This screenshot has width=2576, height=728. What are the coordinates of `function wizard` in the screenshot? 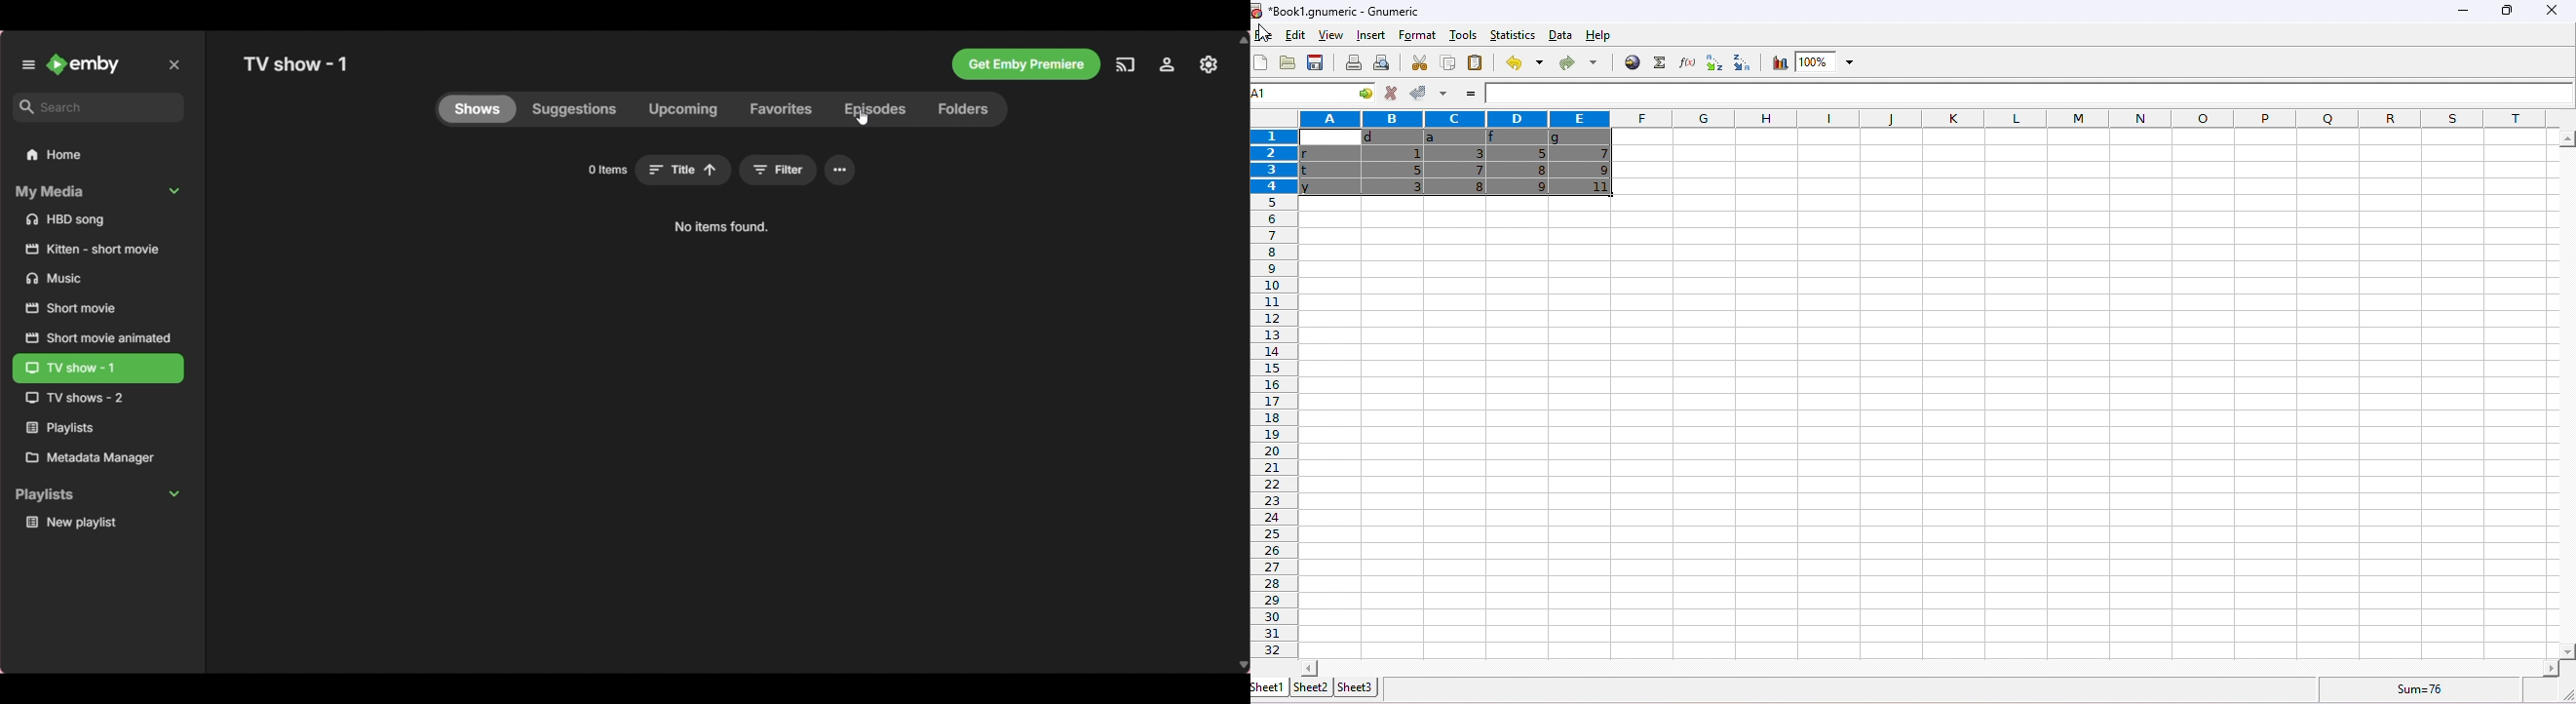 It's located at (1684, 62).